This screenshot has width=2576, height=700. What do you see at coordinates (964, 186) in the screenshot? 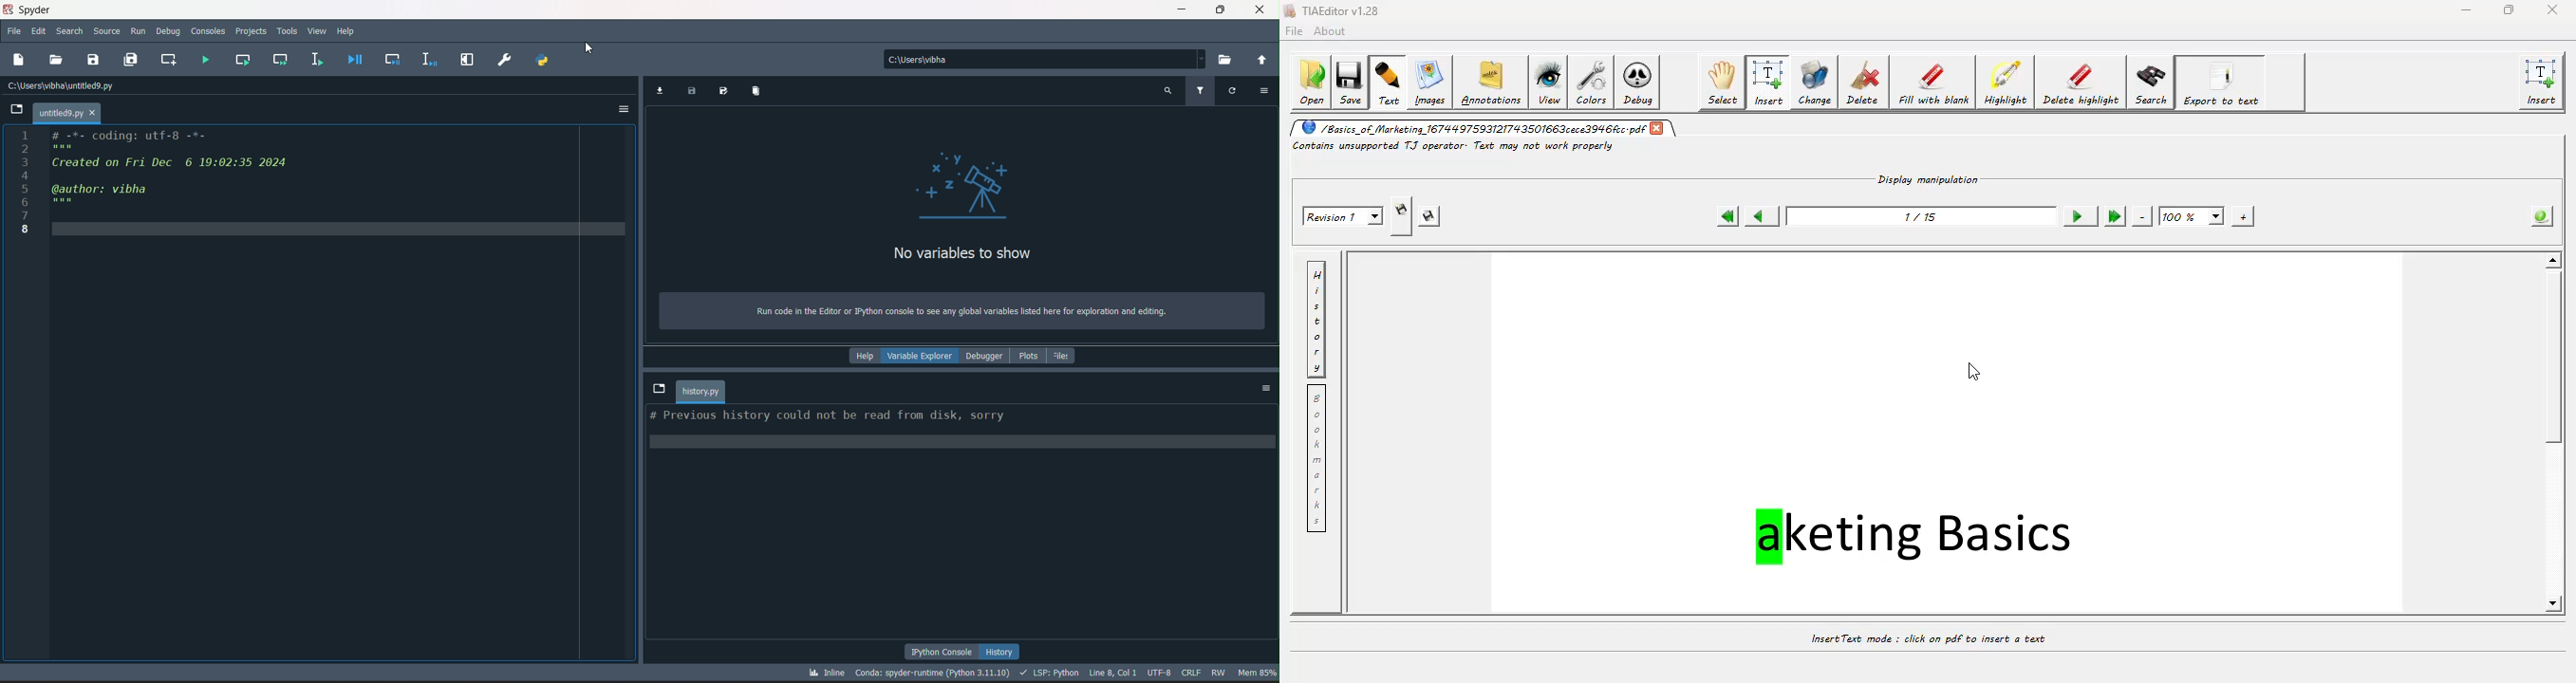
I see `graphics` at bounding box center [964, 186].